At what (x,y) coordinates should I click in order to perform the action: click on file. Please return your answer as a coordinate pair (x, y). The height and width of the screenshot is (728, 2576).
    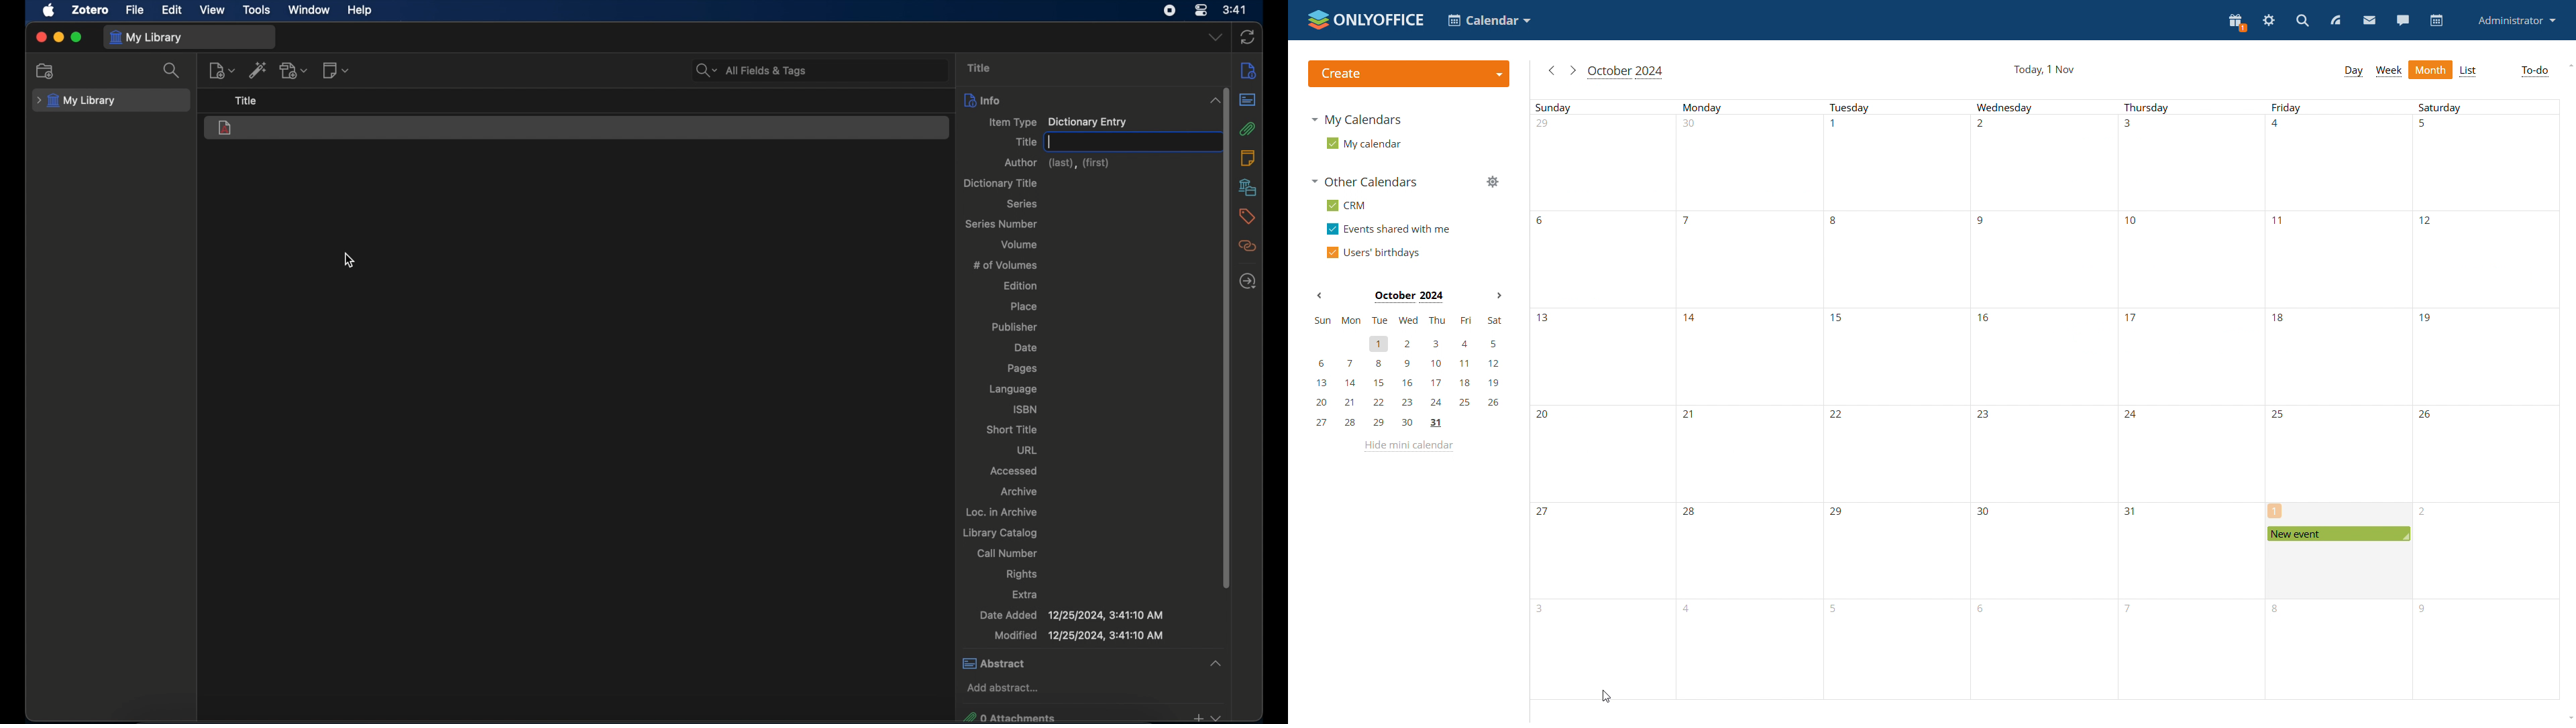
    Looking at the image, I should click on (136, 10).